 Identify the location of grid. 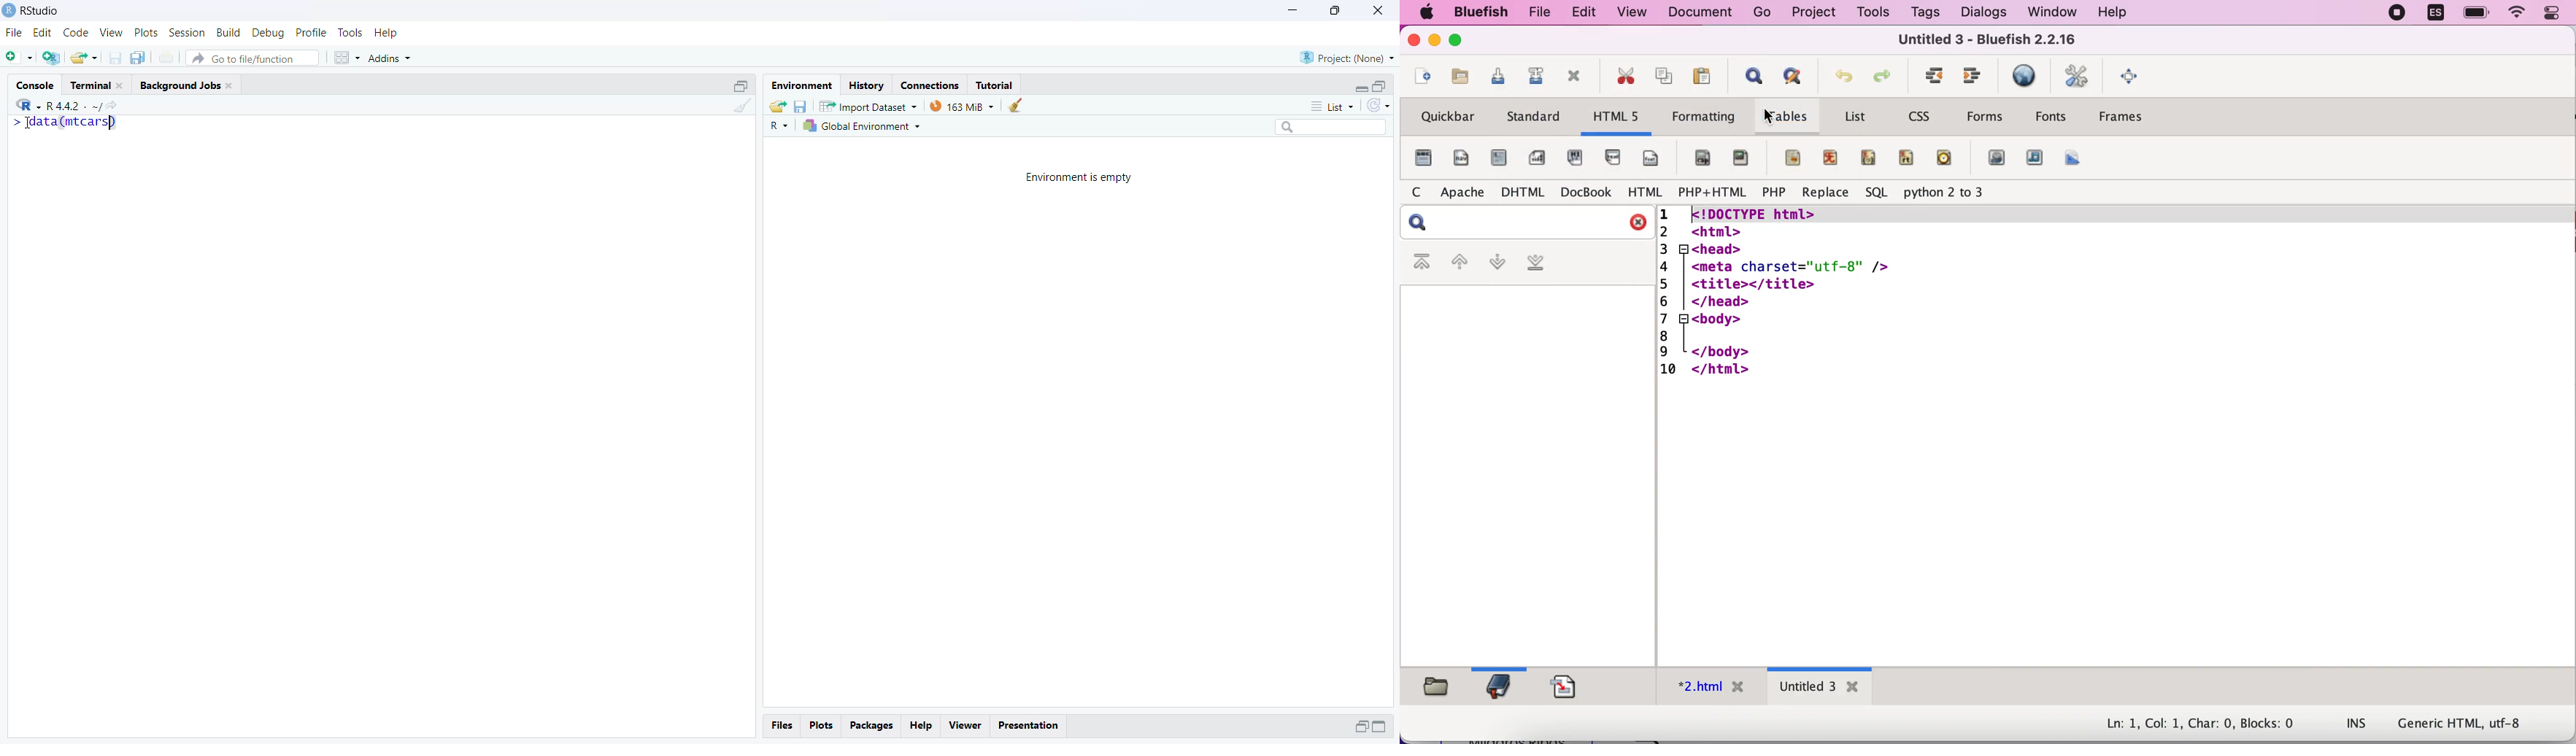
(347, 57).